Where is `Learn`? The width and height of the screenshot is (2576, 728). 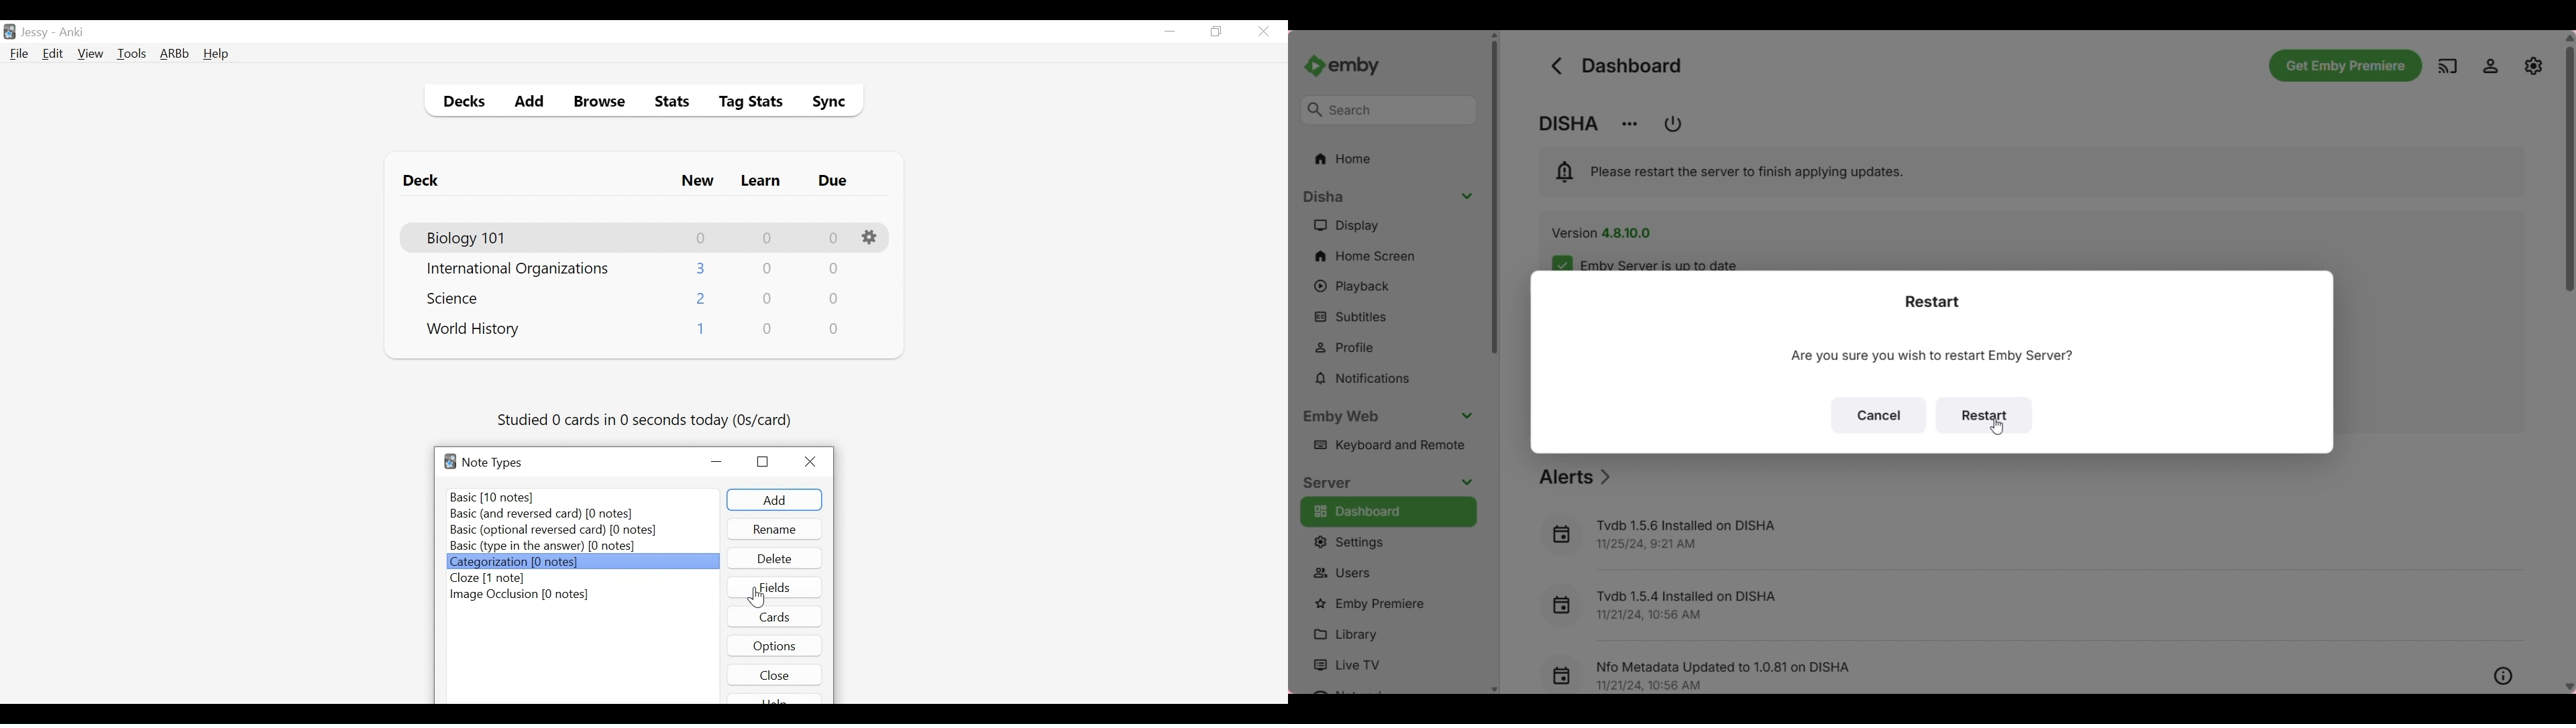 Learn is located at coordinates (760, 182).